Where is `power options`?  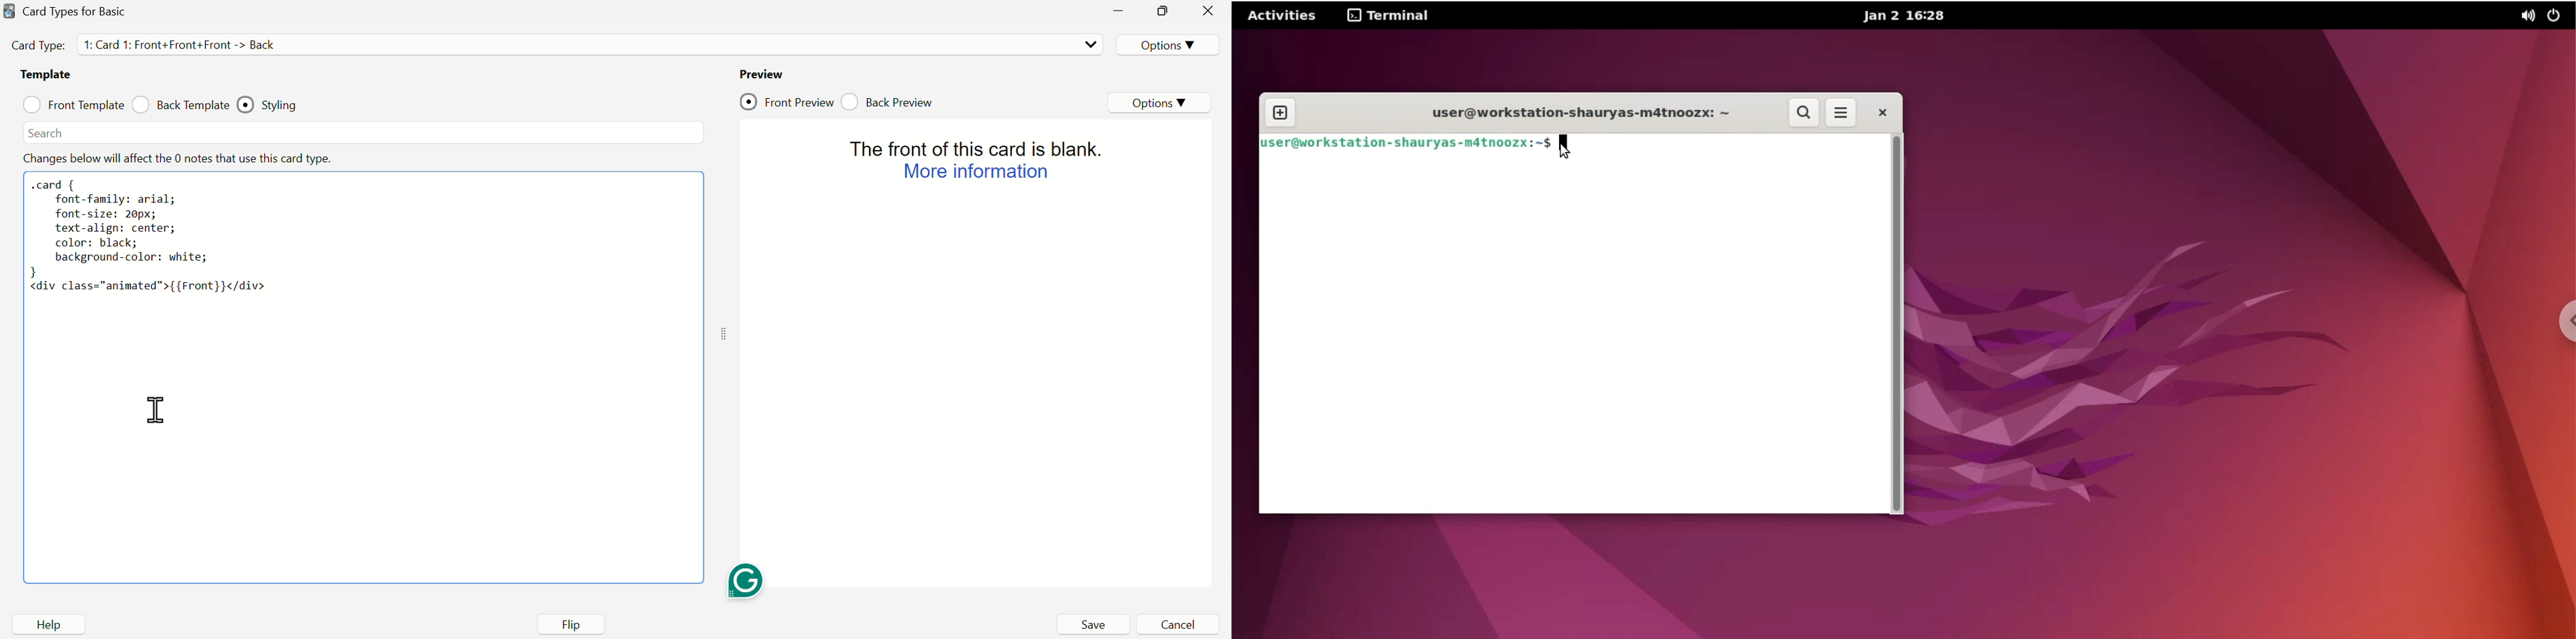
power options is located at coordinates (2557, 16).